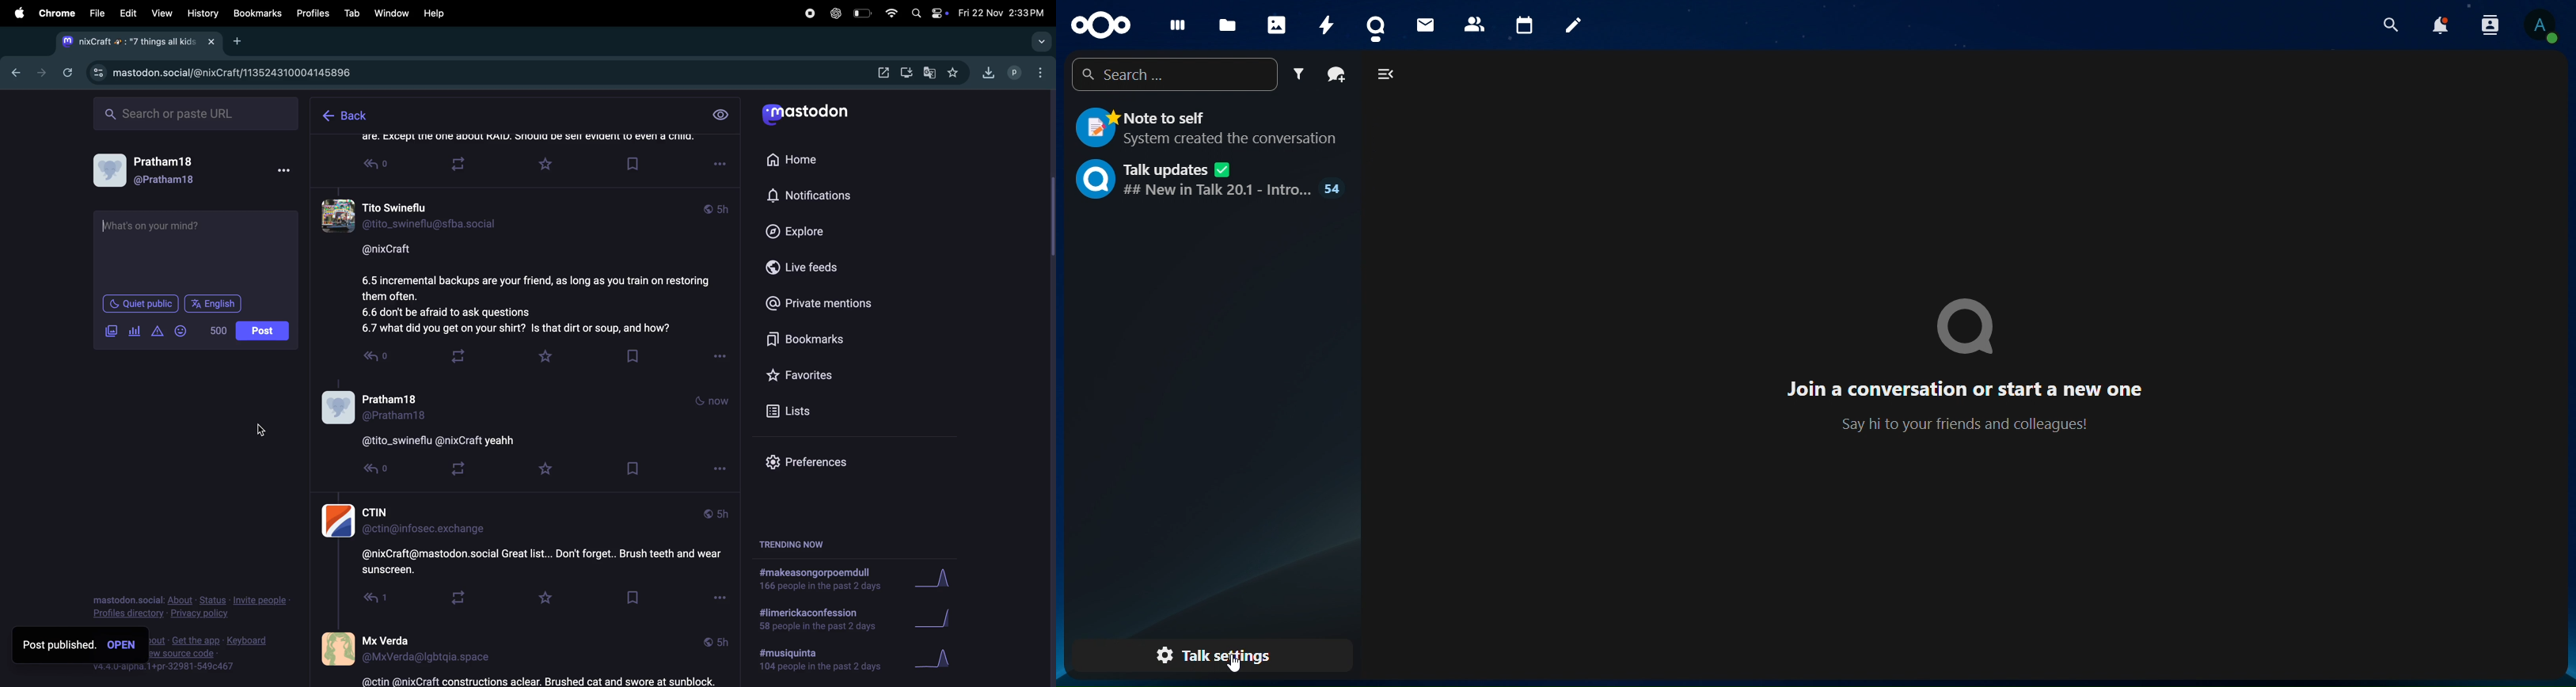  I want to click on notes, so click(1574, 23).